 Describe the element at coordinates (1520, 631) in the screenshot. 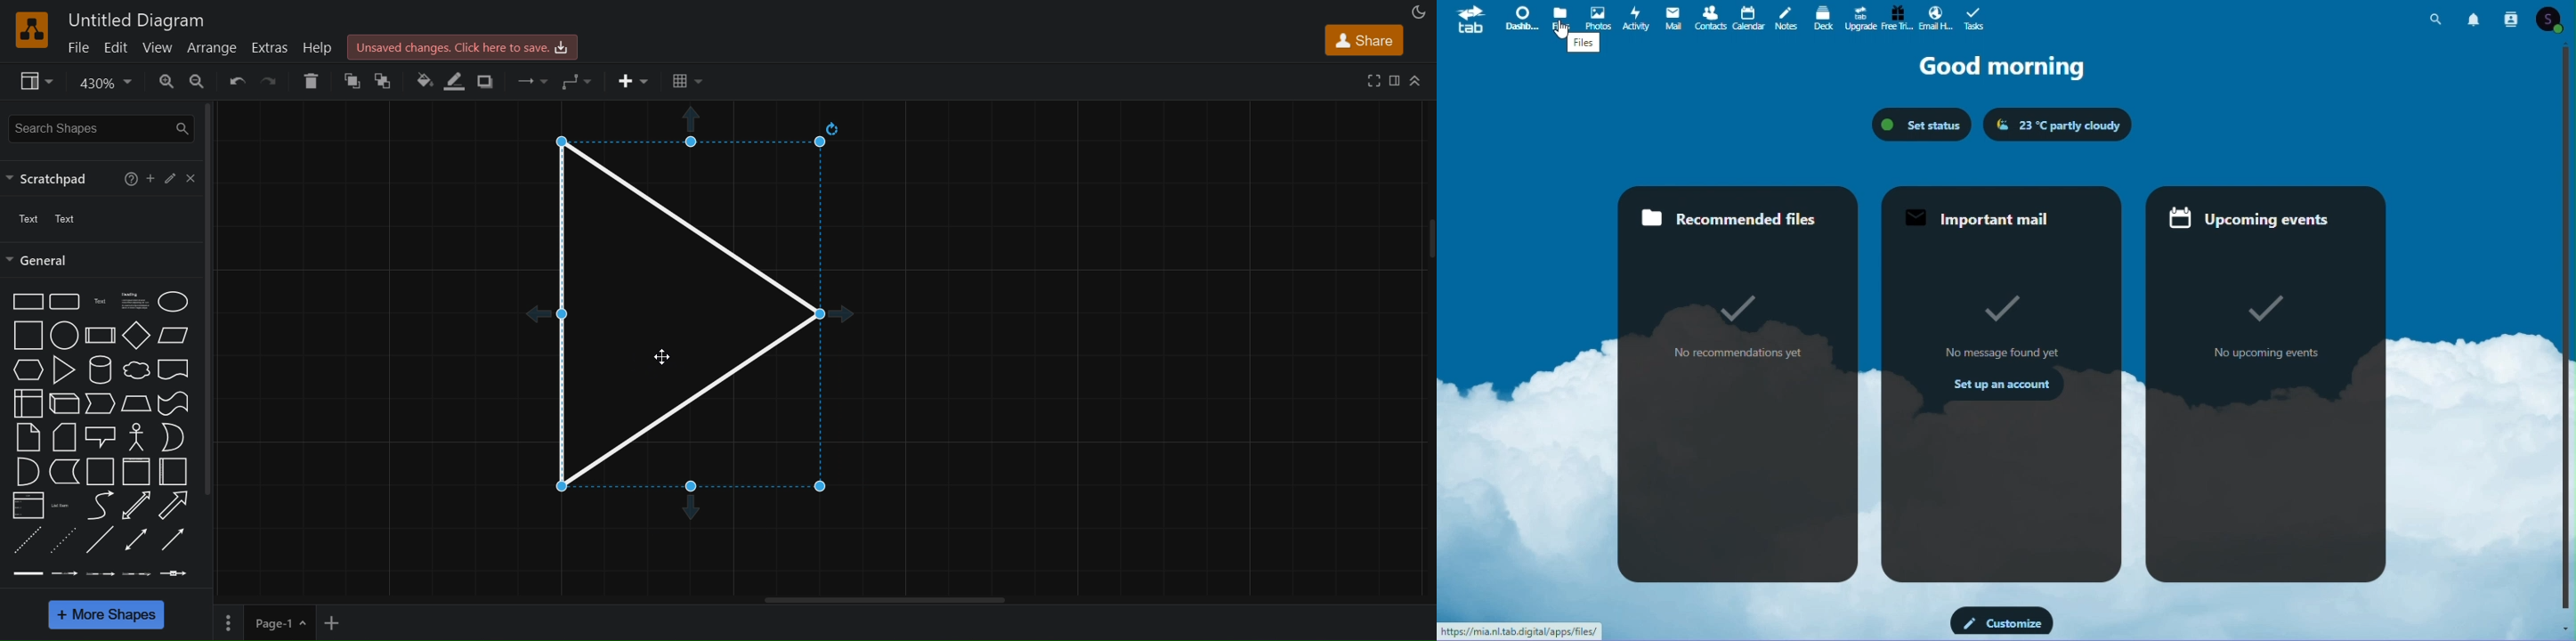

I see `URL` at that location.